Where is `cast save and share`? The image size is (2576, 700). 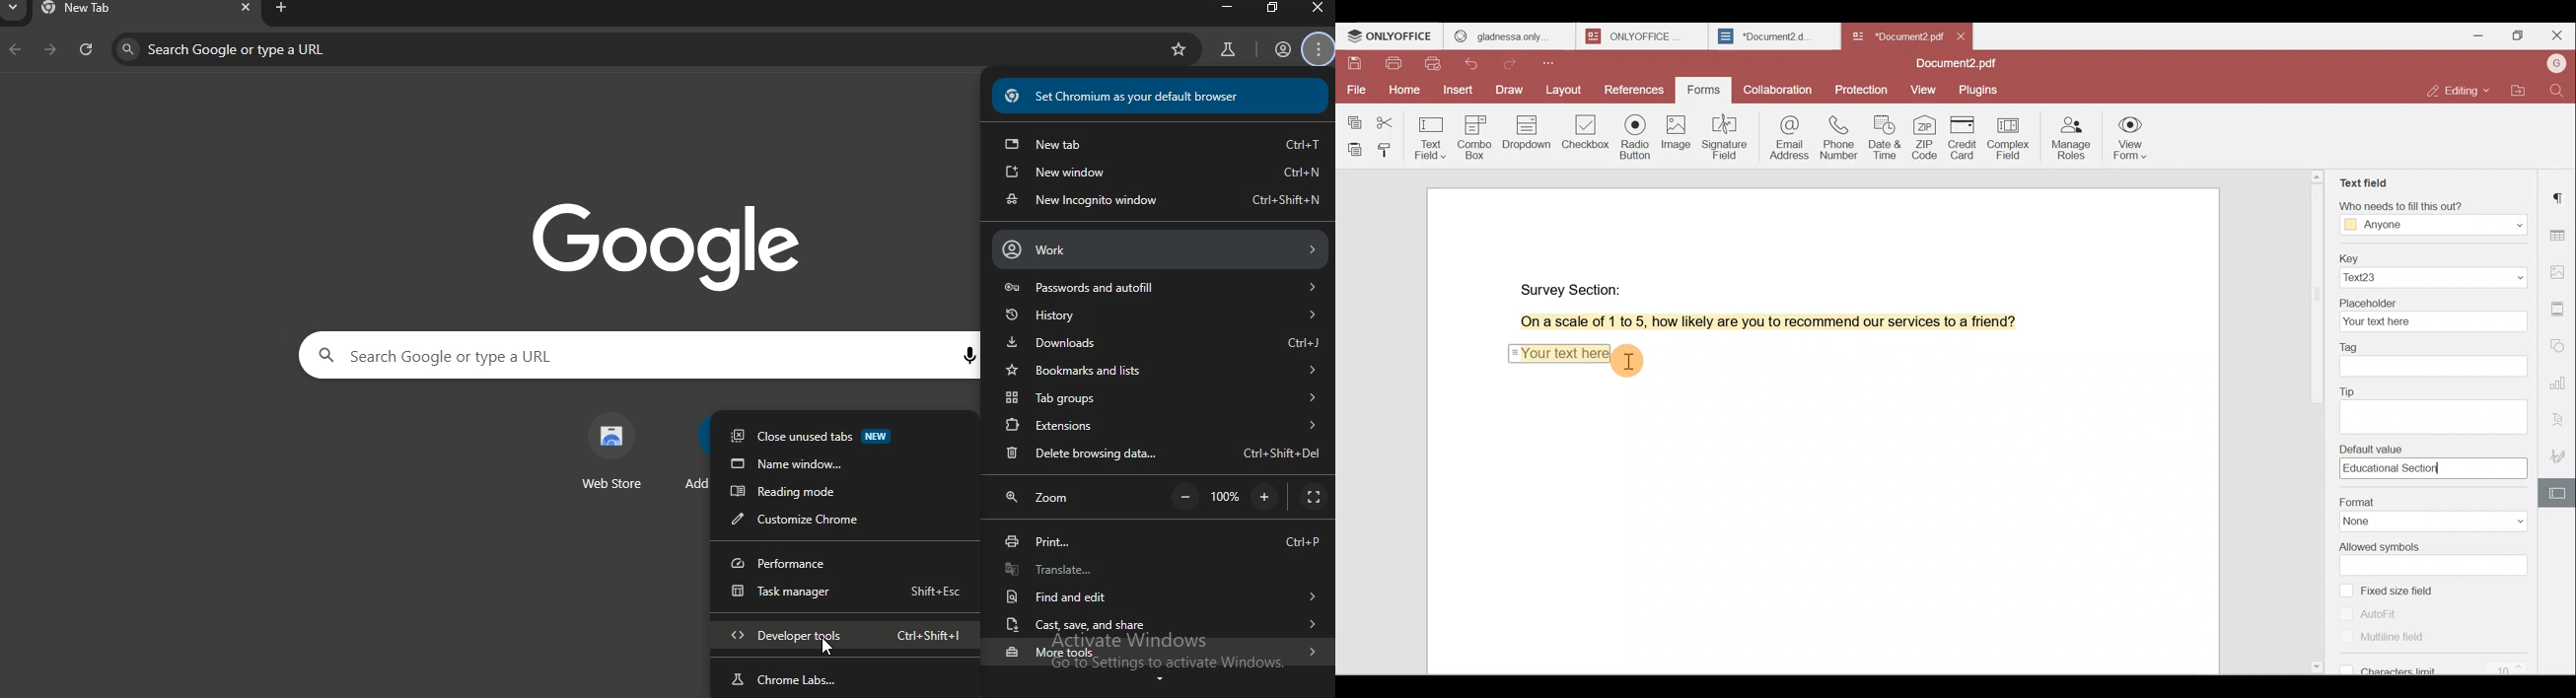
cast save and share is located at coordinates (1158, 626).